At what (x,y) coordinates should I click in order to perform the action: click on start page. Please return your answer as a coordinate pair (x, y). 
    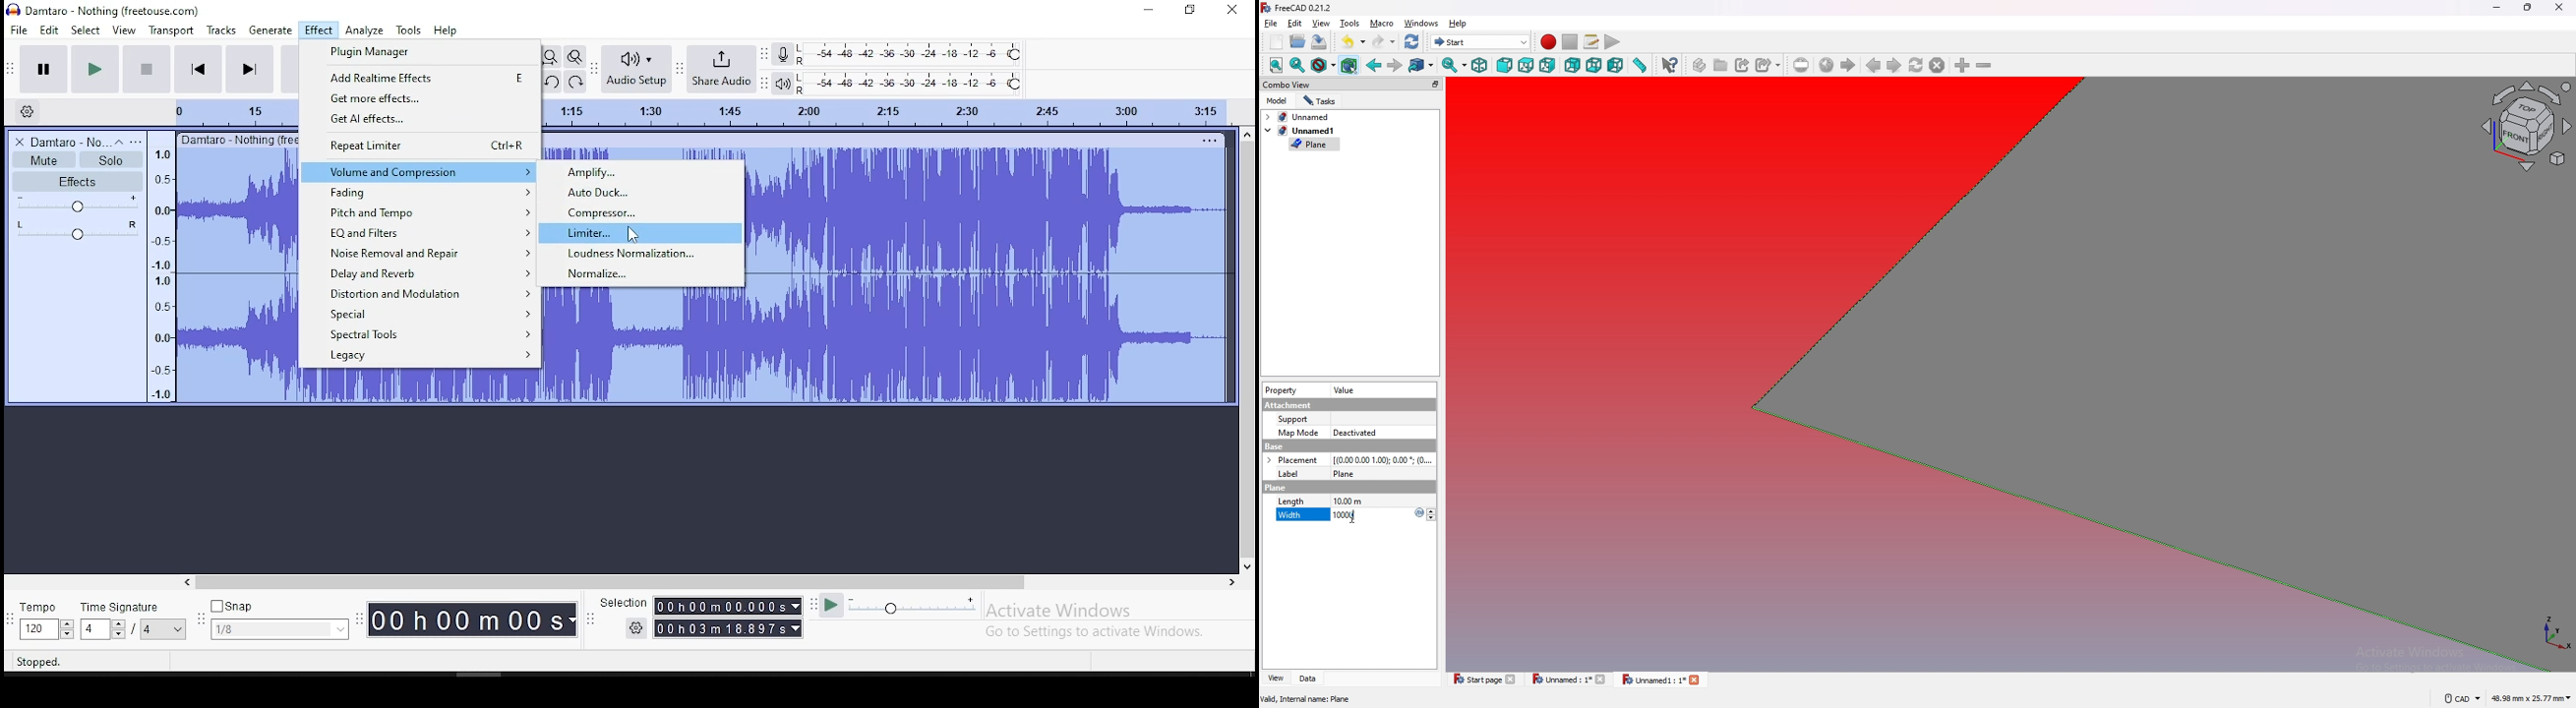
    Looking at the image, I should click on (1848, 65).